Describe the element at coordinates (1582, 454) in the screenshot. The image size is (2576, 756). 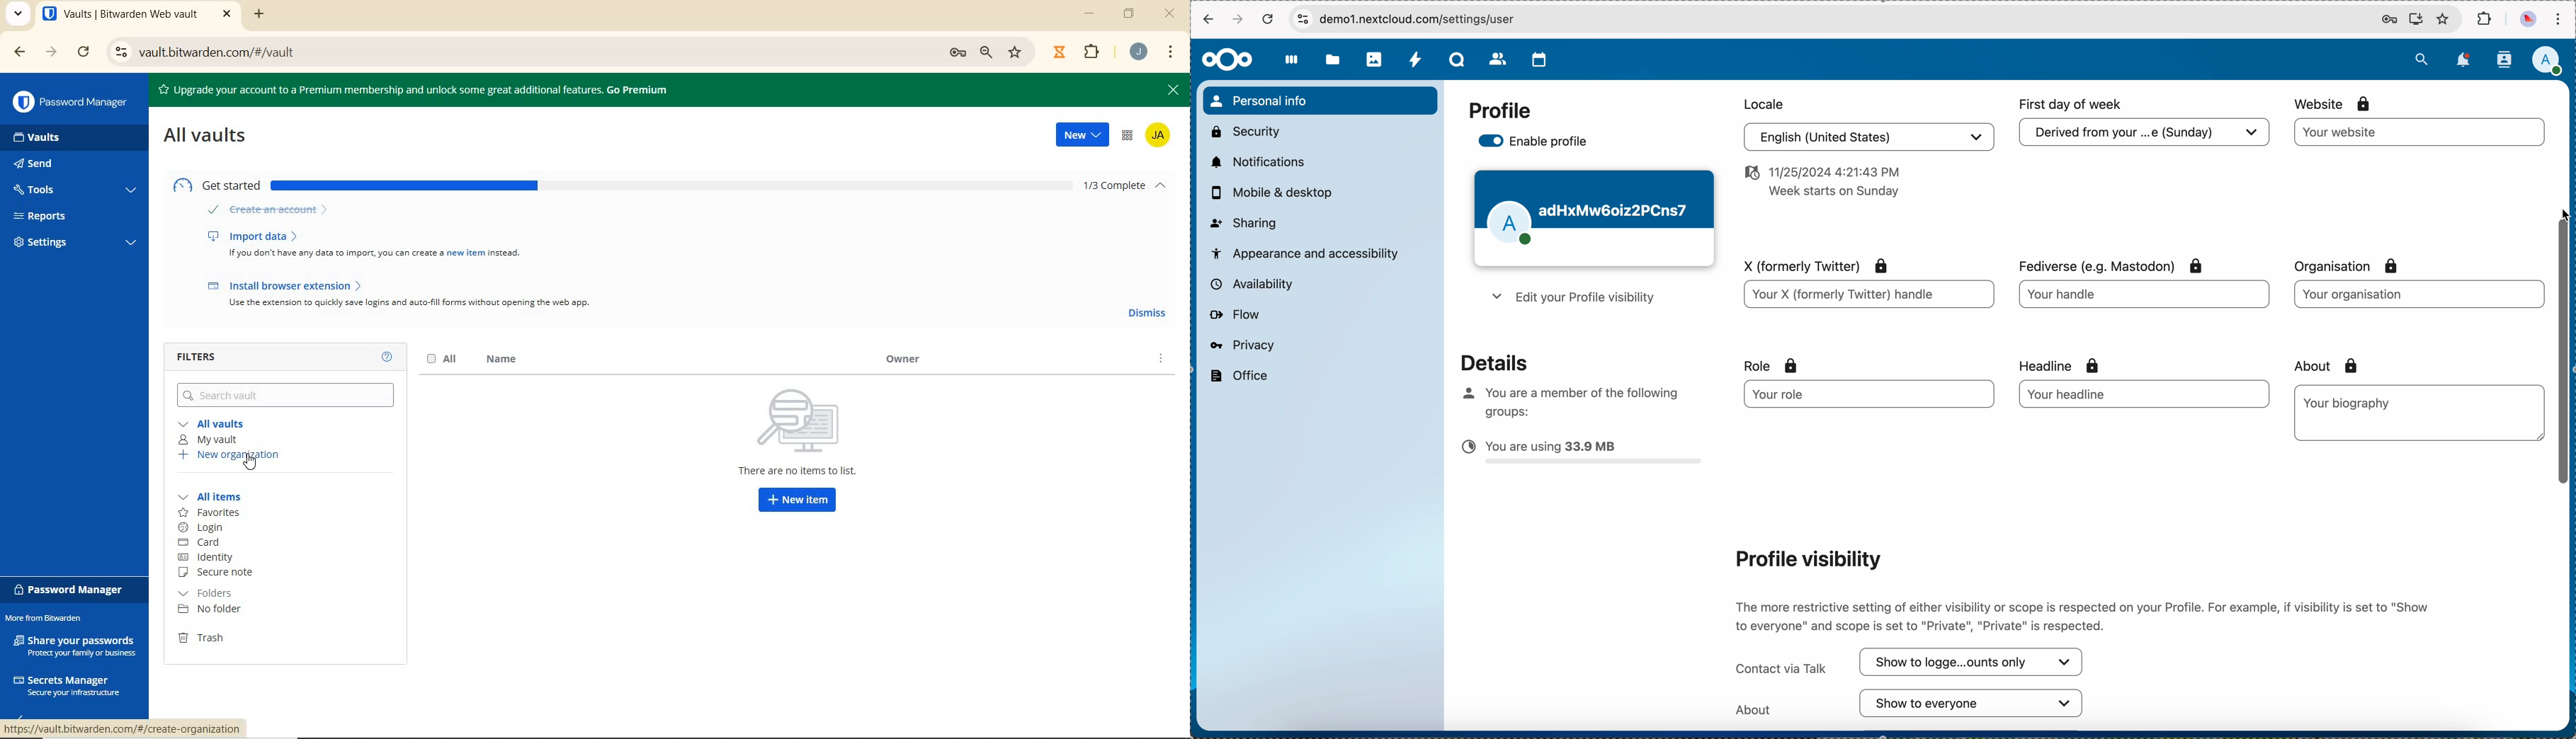
I see `capacity` at that location.